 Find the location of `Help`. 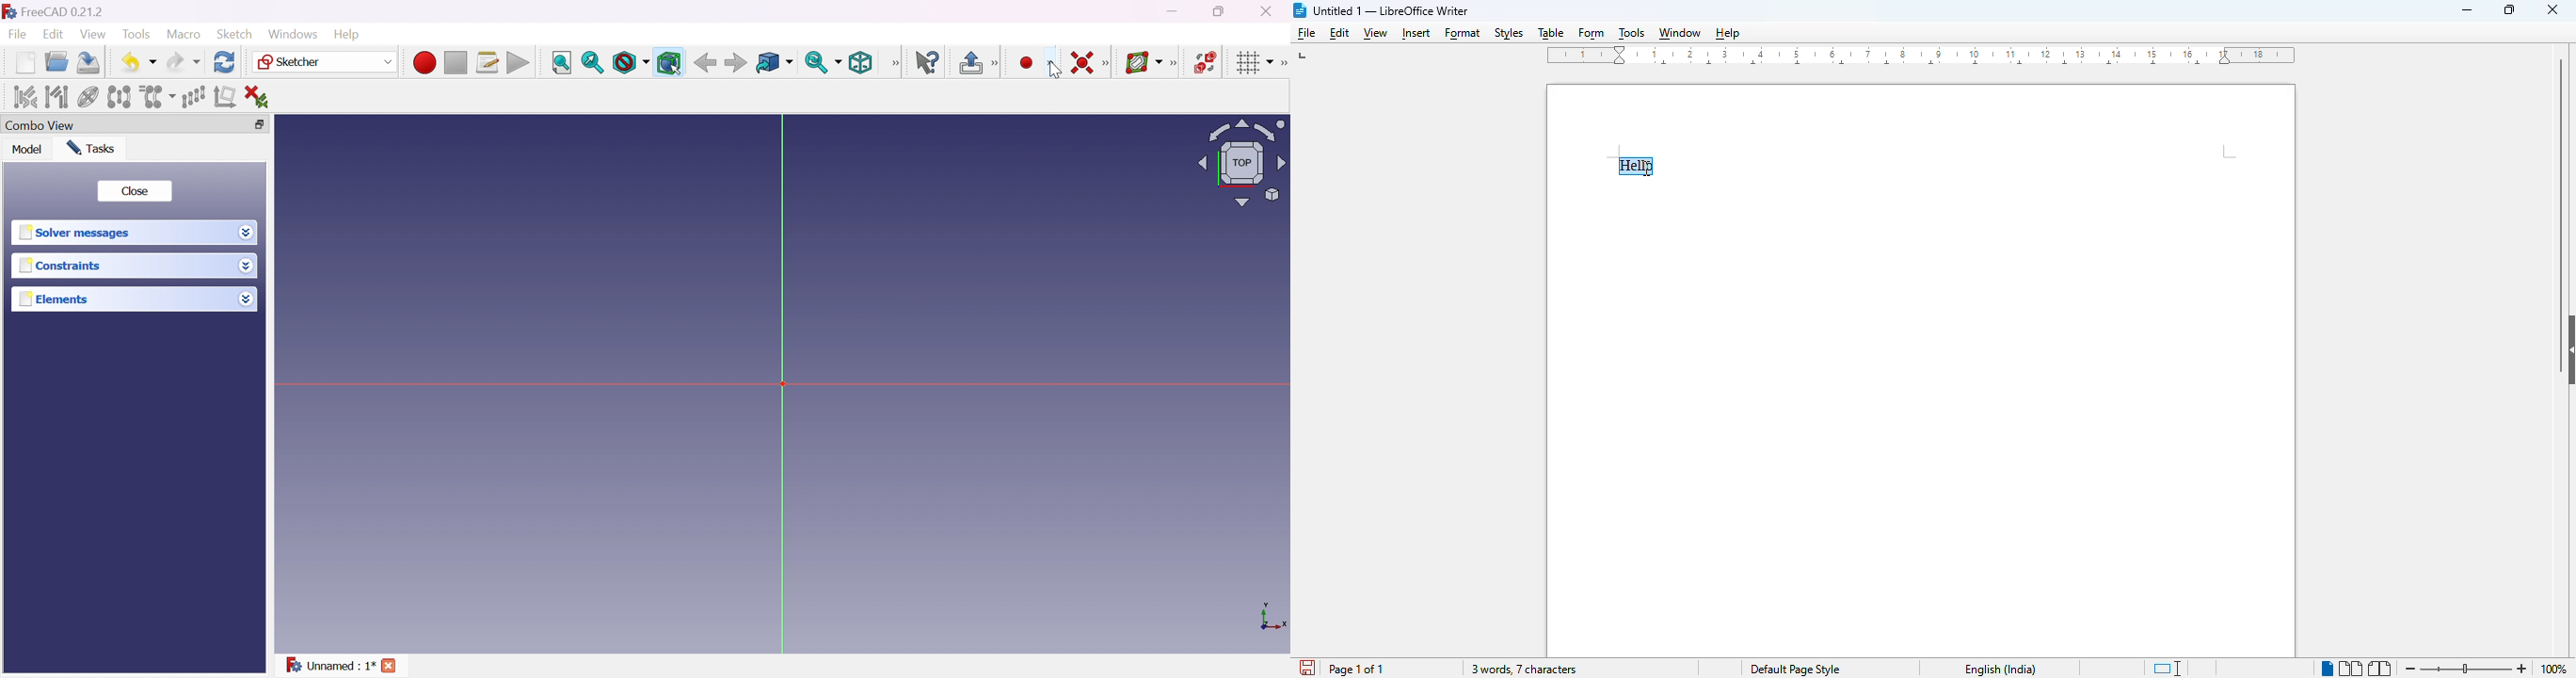

Help is located at coordinates (345, 34).